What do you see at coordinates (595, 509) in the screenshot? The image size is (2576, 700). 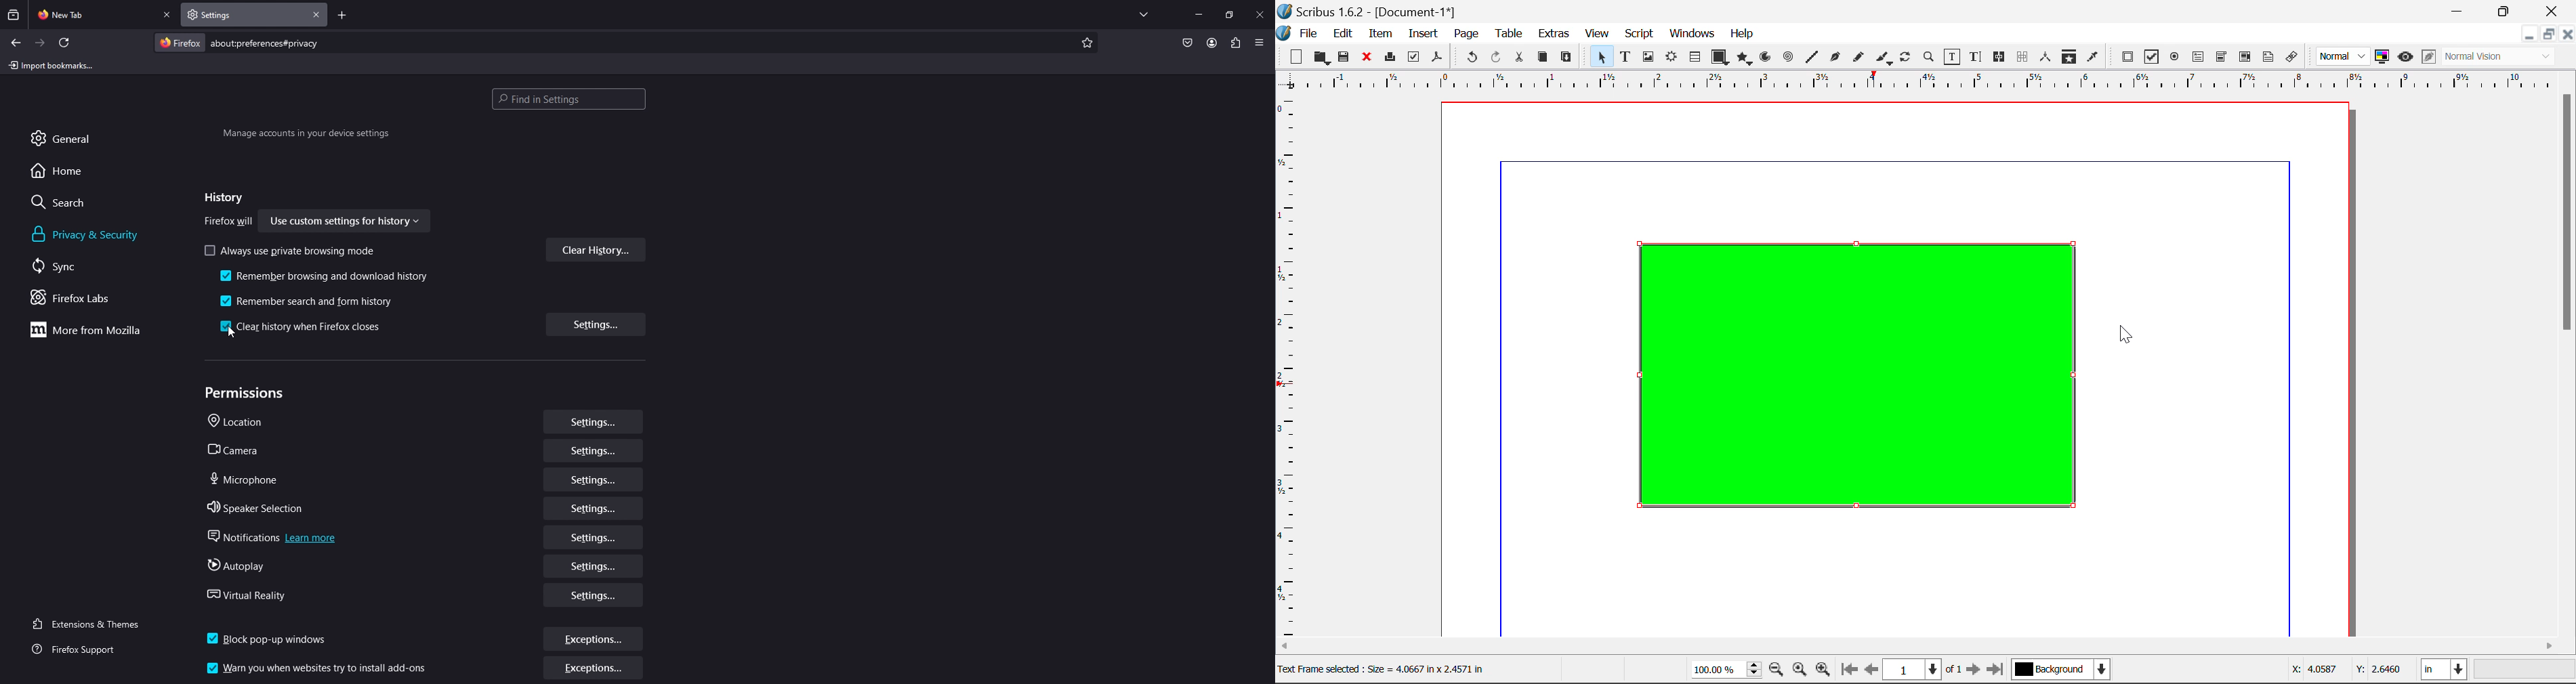 I see `settings` at bounding box center [595, 509].